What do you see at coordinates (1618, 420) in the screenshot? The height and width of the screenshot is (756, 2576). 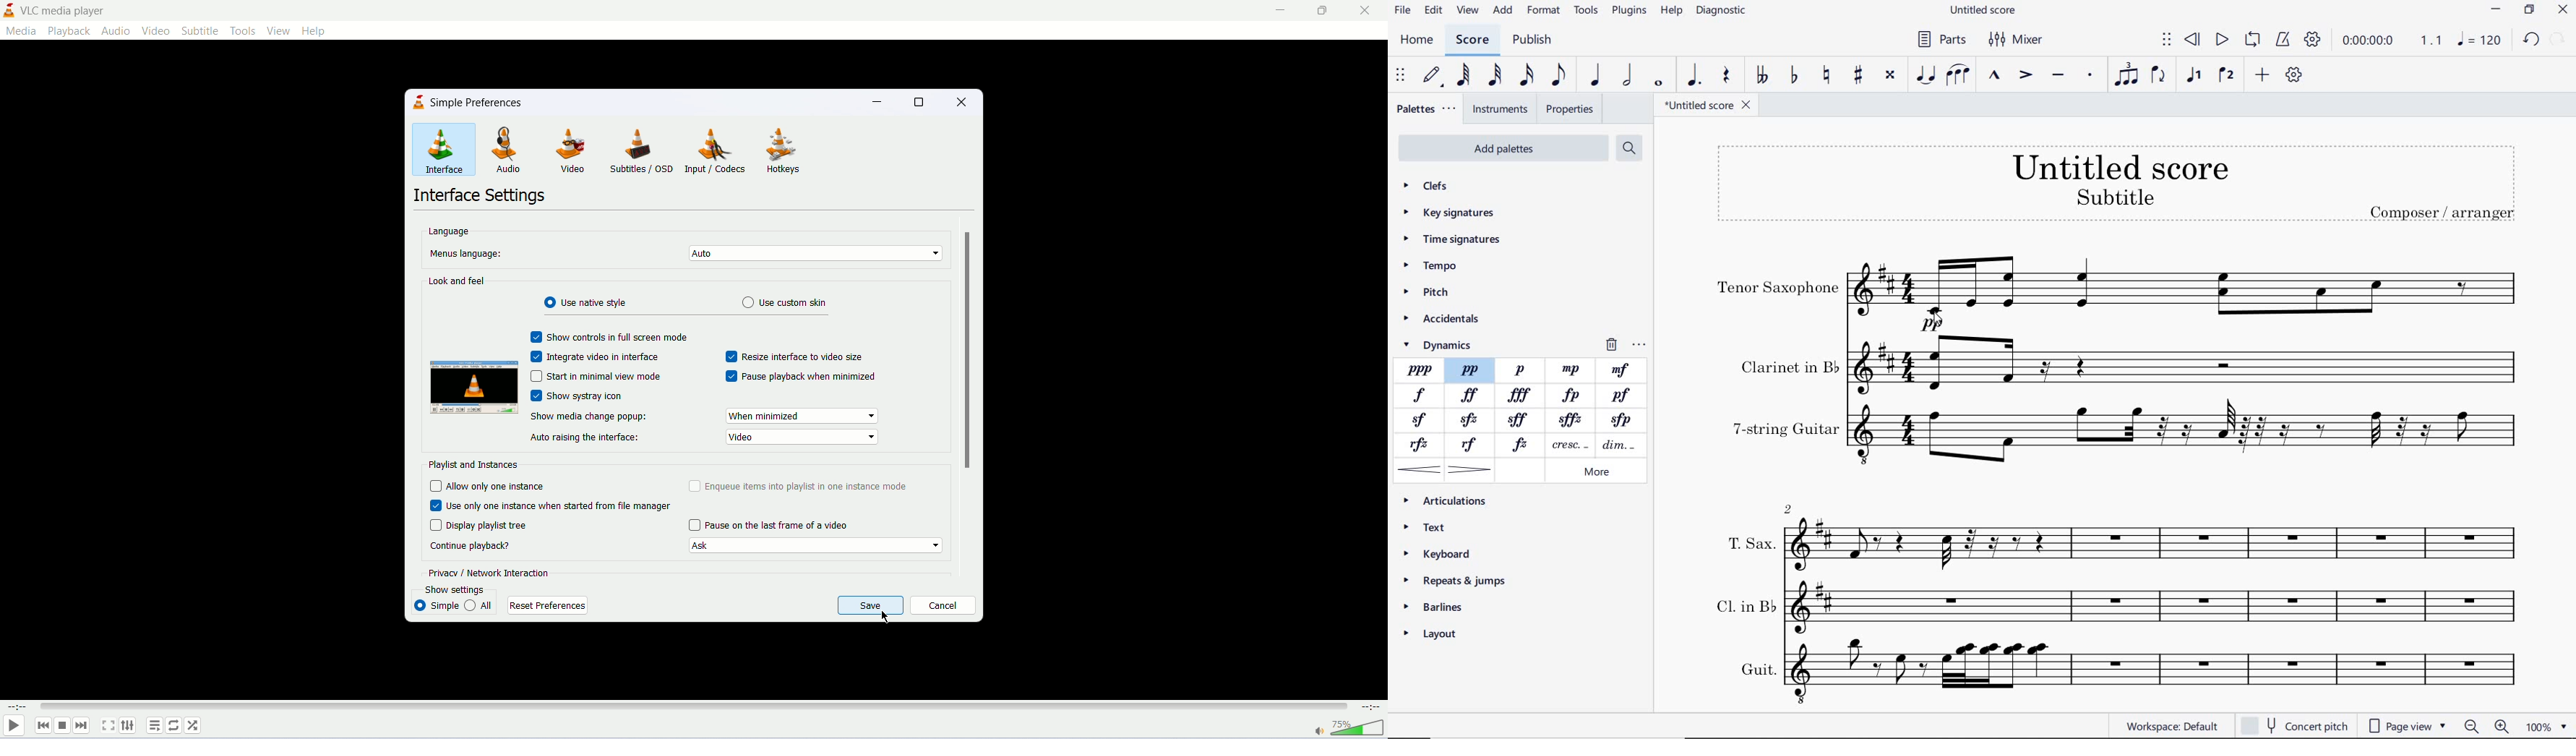 I see `SFP(SFORZANDO-PIANO)` at bounding box center [1618, 420].